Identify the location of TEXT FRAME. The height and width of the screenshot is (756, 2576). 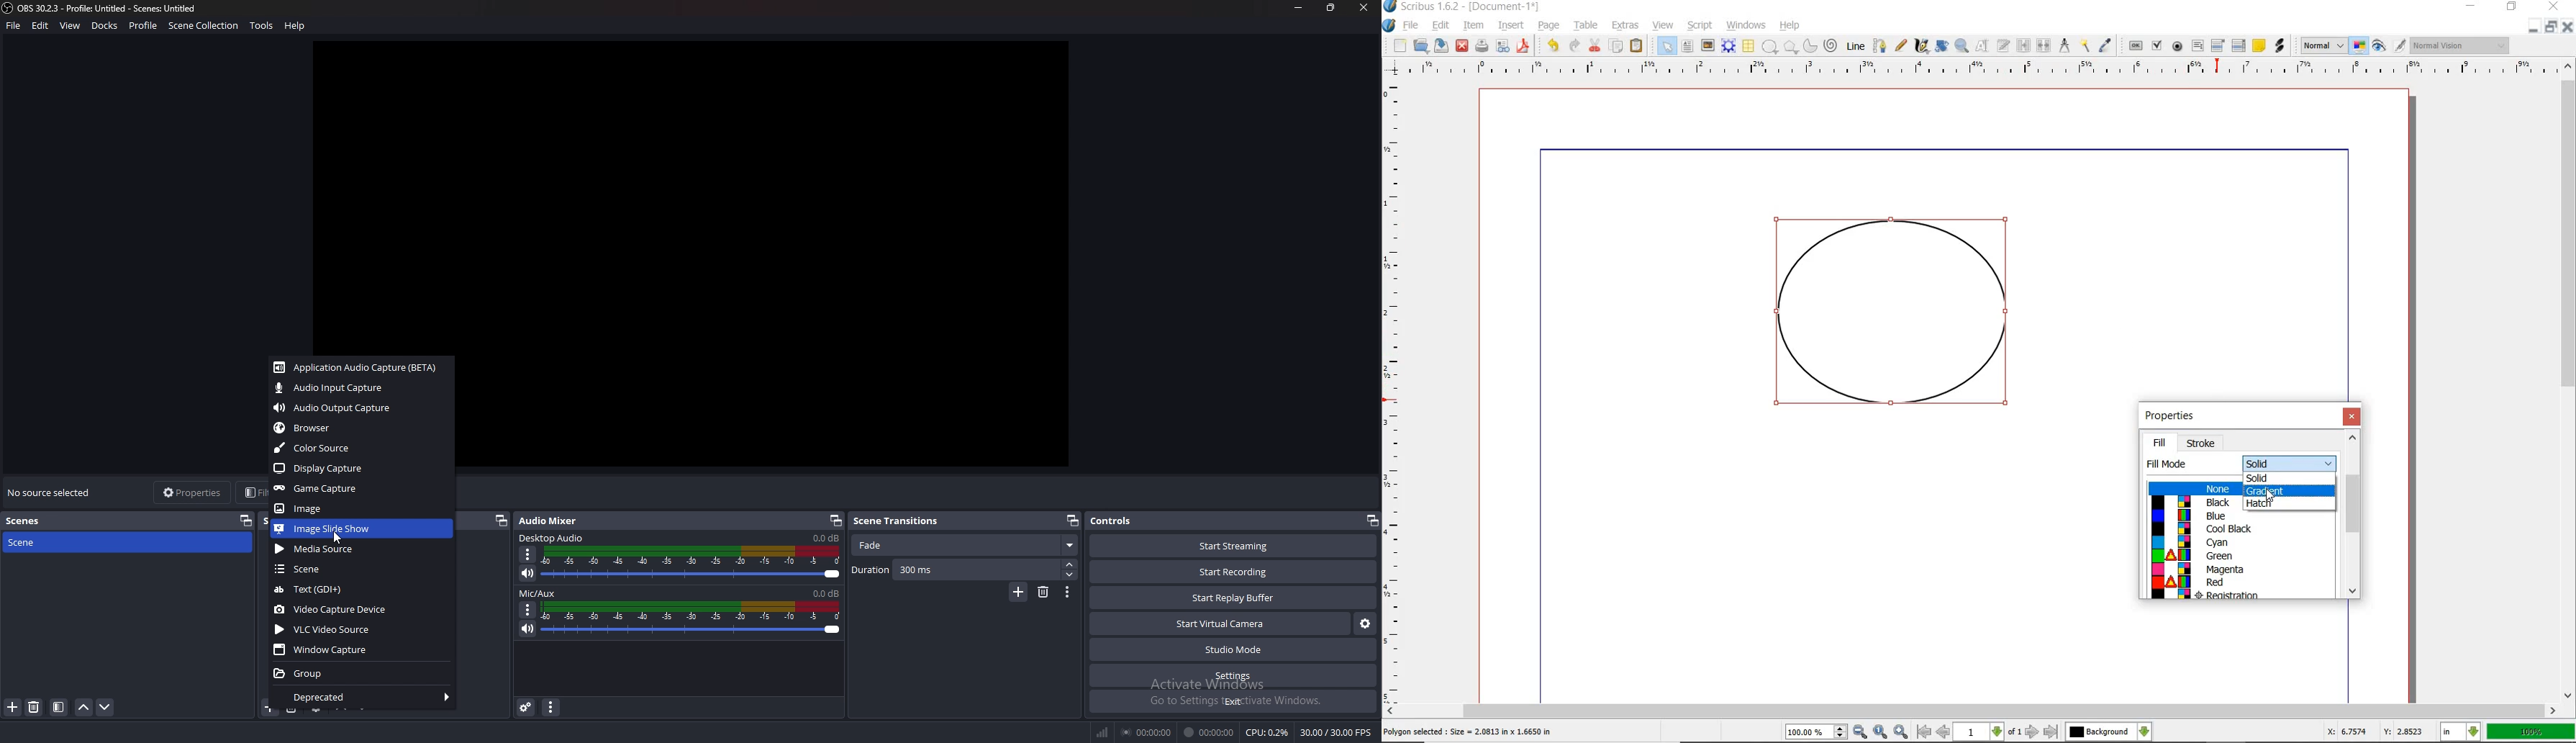
(1687, 46).